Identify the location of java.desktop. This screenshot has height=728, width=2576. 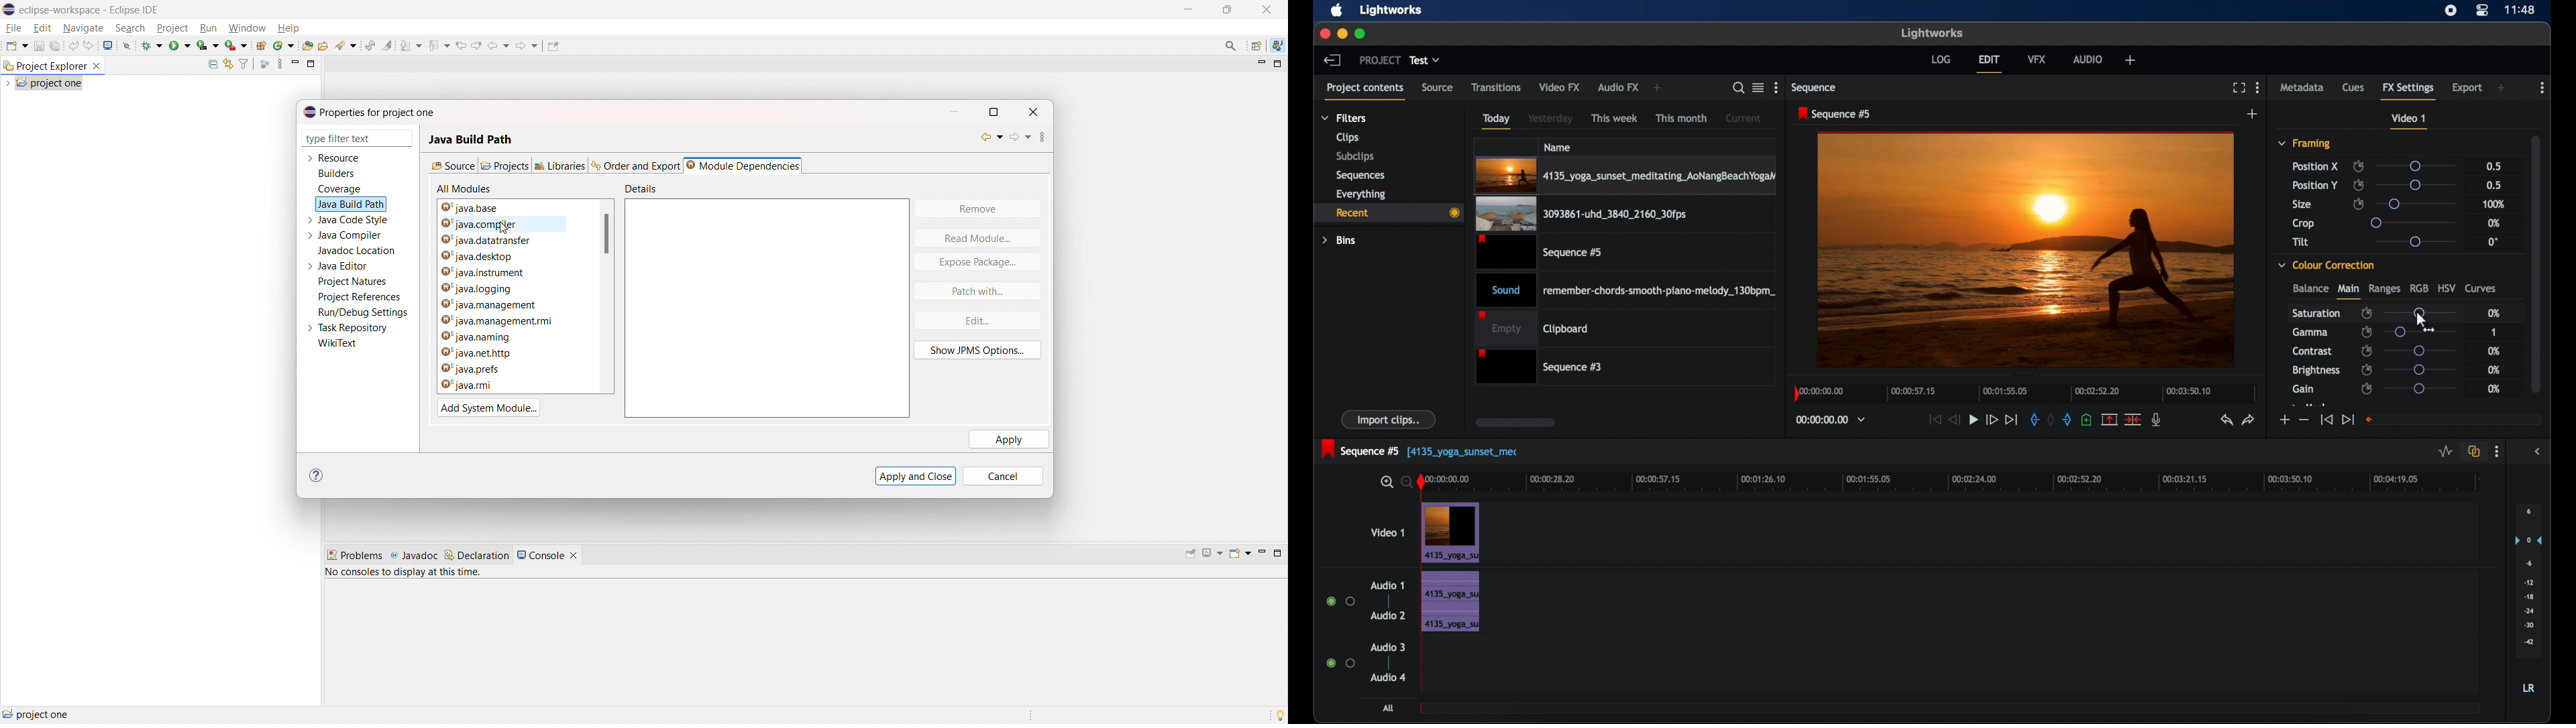
(513, 255).